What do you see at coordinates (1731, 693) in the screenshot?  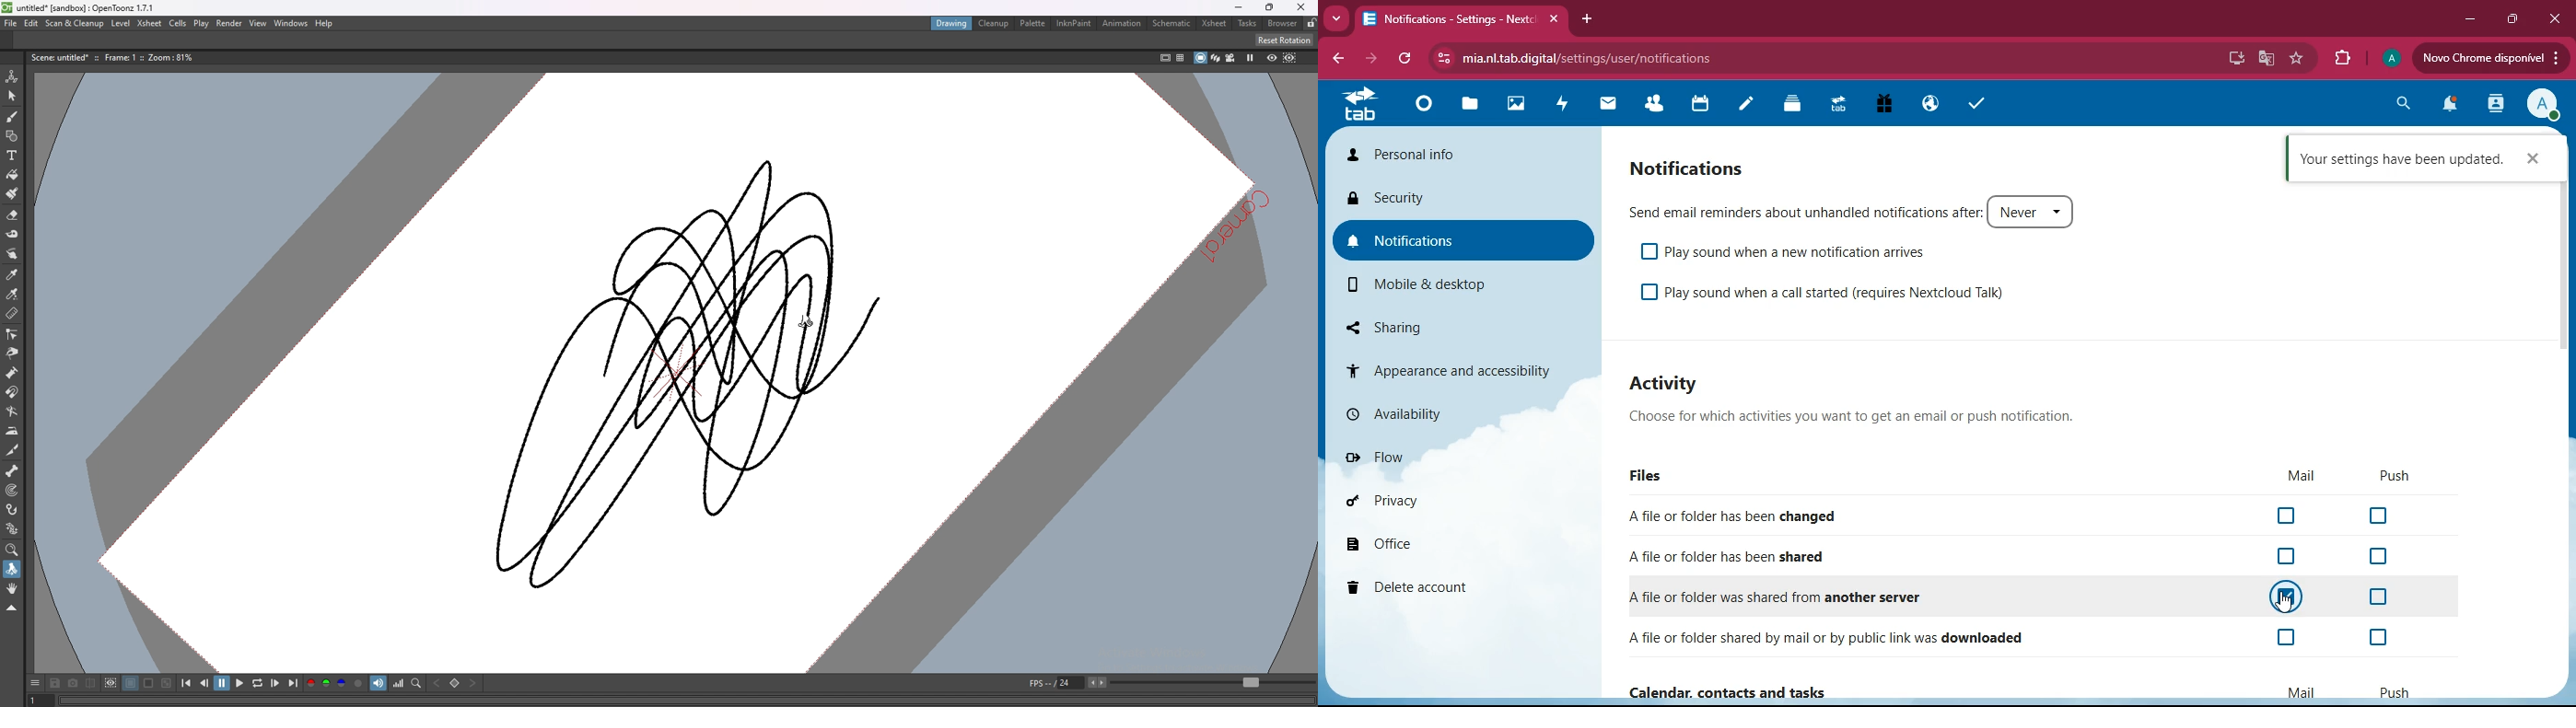 I see `Calendar, contacts and tasks` at bounding box center [1731, 693].